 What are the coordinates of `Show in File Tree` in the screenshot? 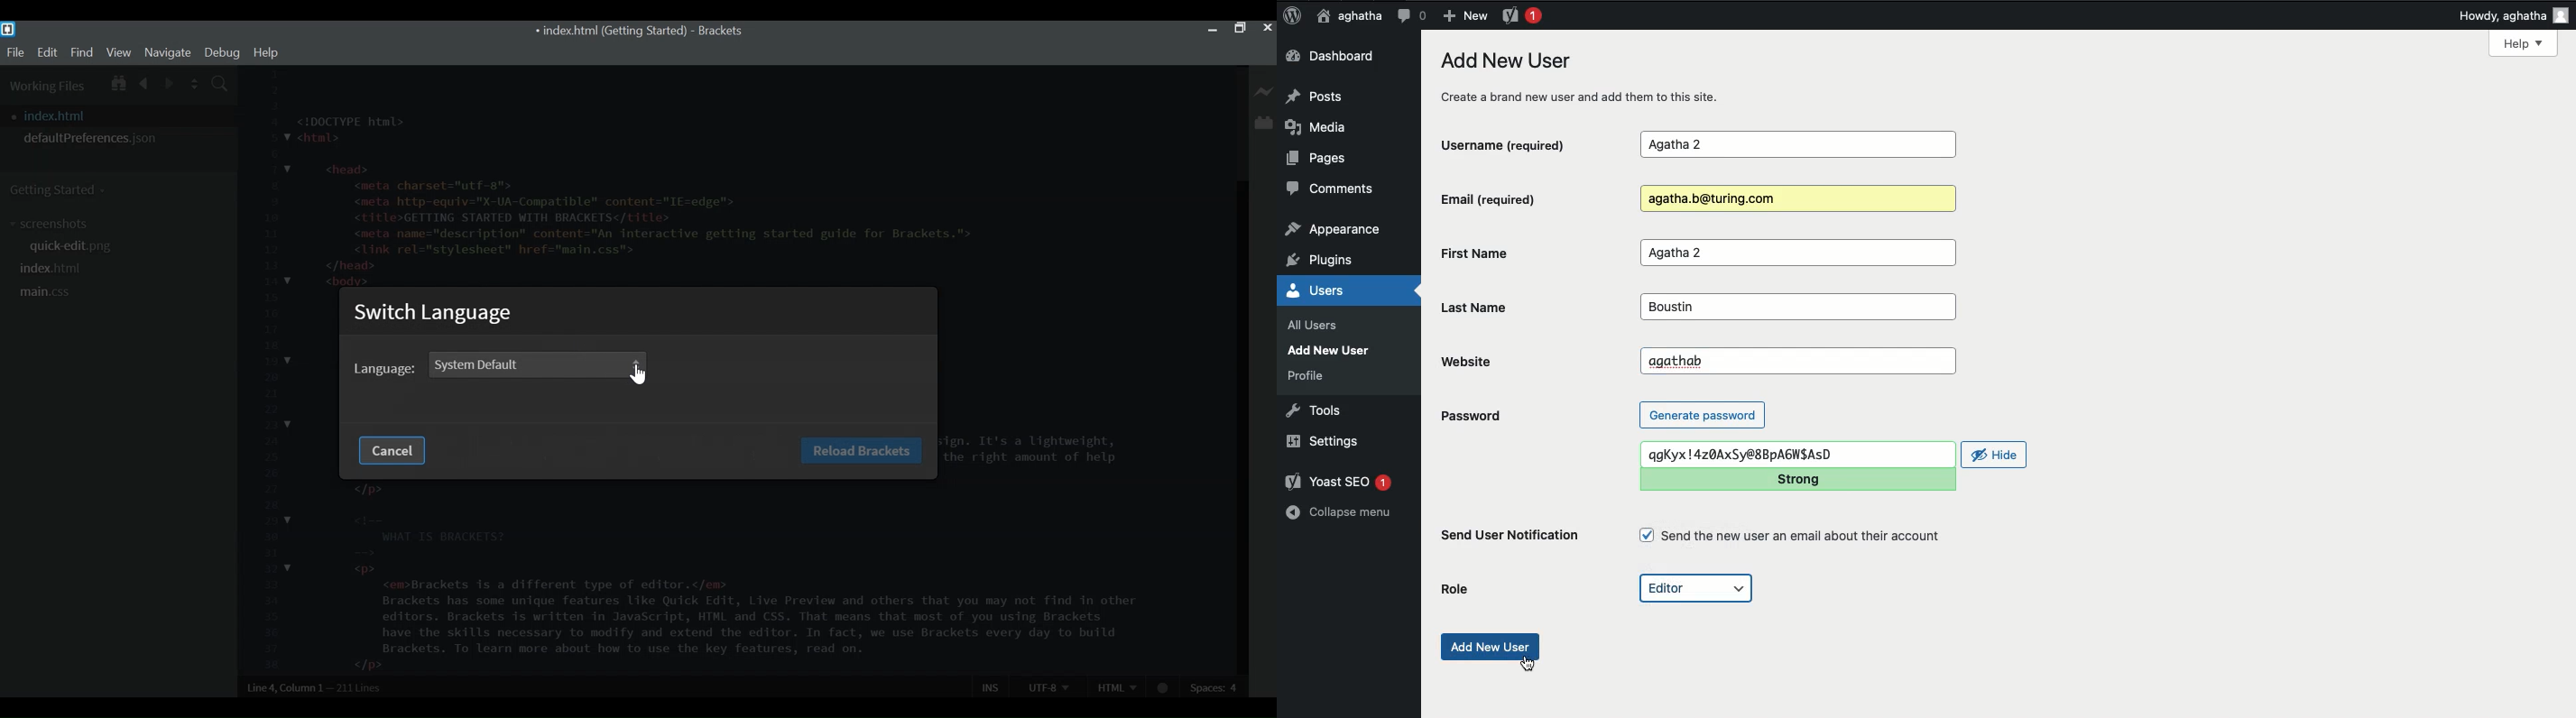 It's located at (117, 81).